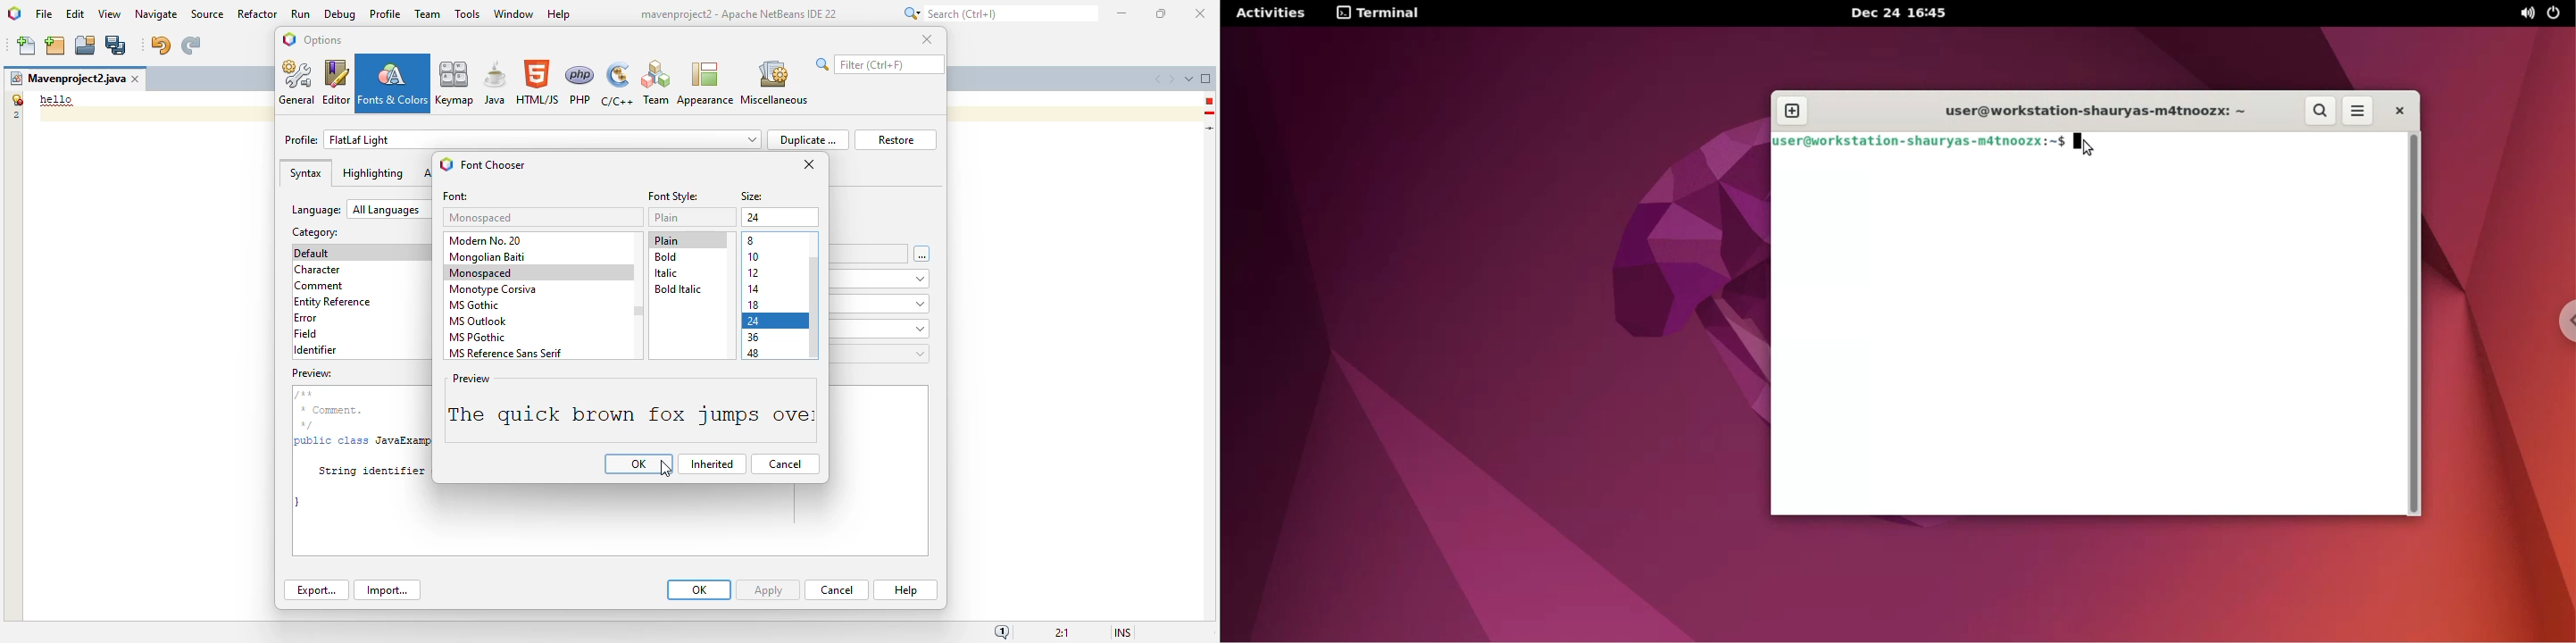  Describe the element at coordinates (772, 320) in the screenshot. I see `size 24 selected` at that location.